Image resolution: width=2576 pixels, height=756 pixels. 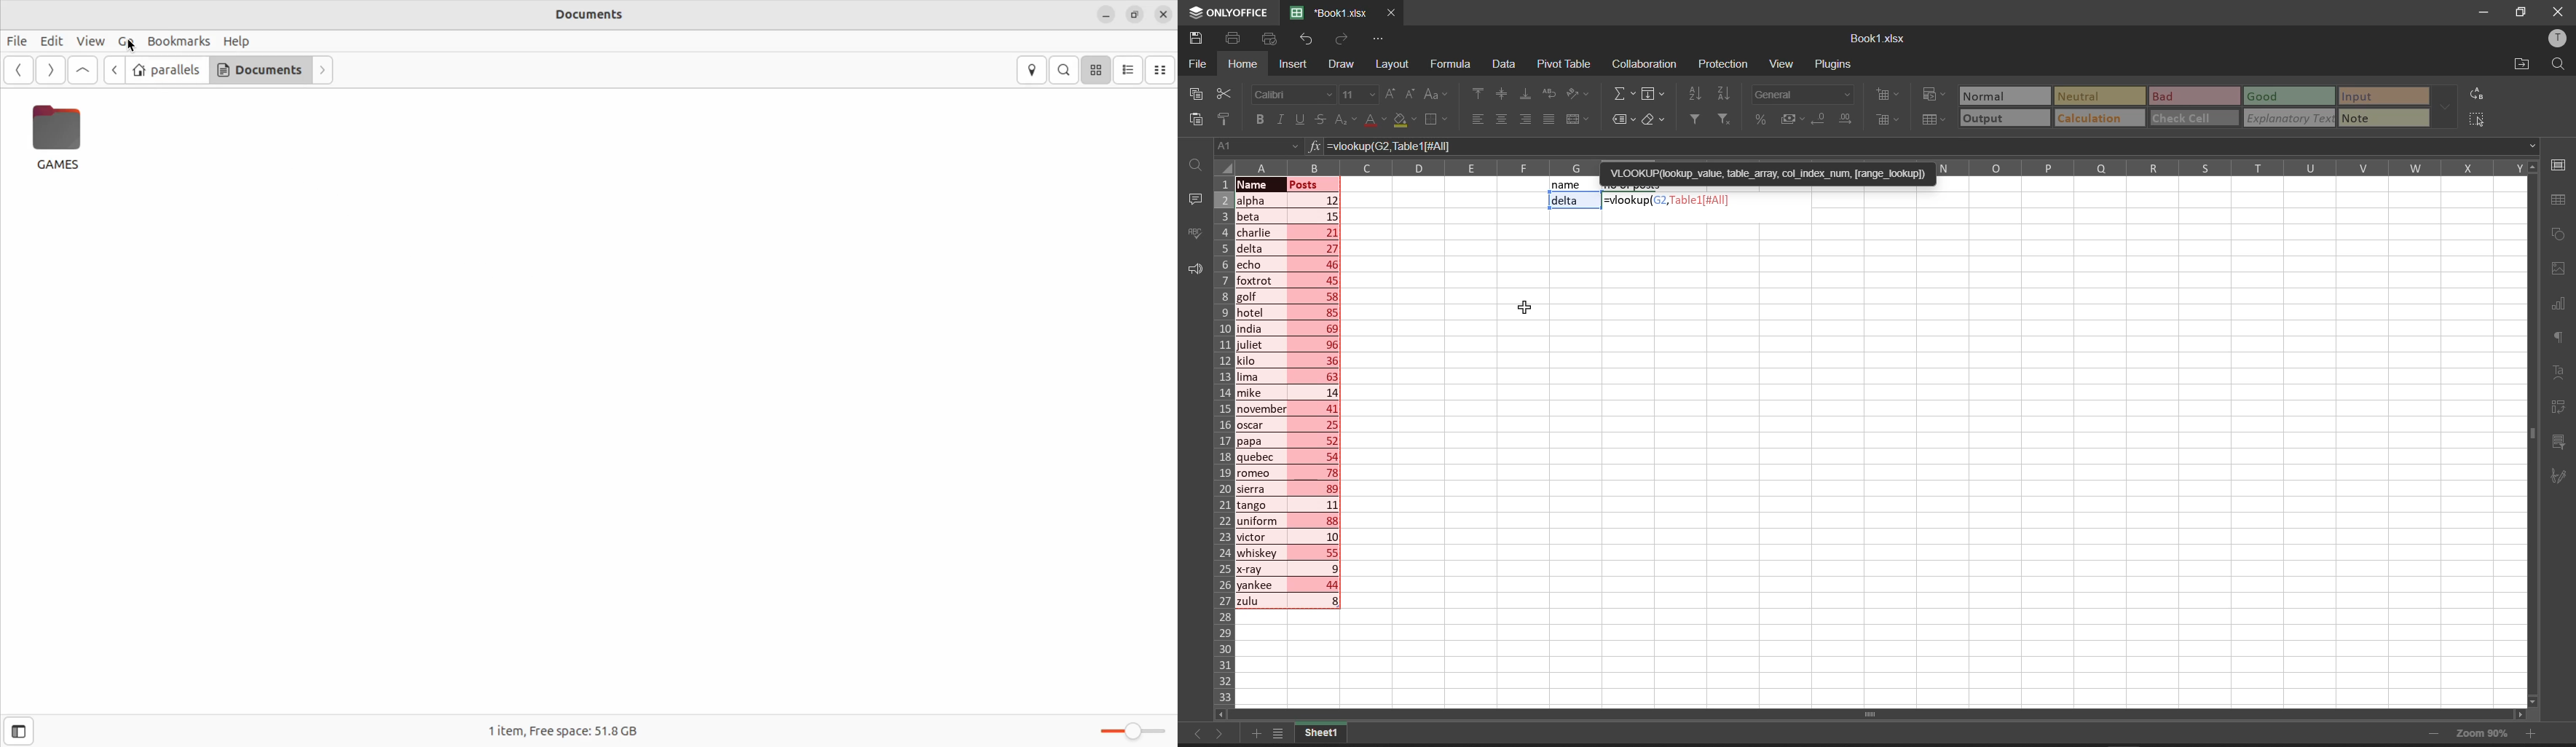 What do you see at coordinates (1993, 95) in the screenshot?
I see `Normal` at bounding box center [1993, 95].